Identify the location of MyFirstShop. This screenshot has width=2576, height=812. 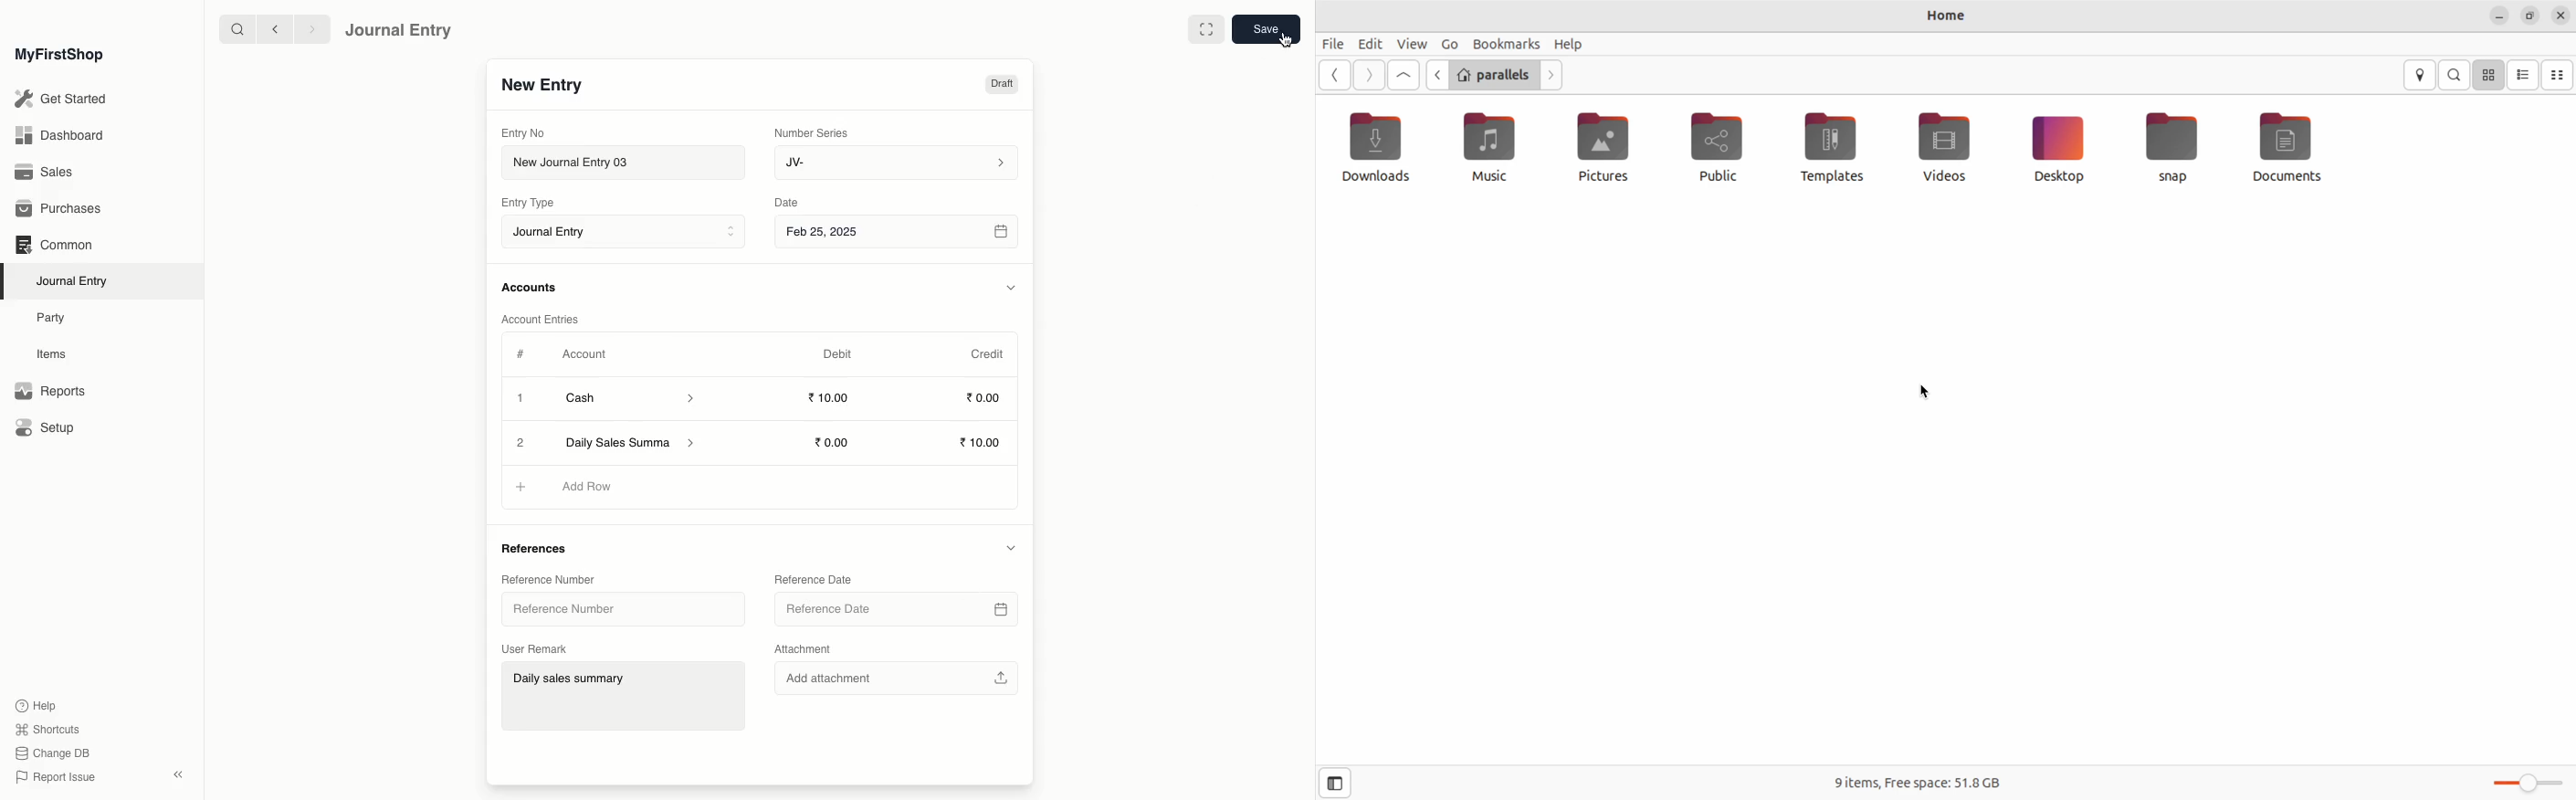
(58, 56).